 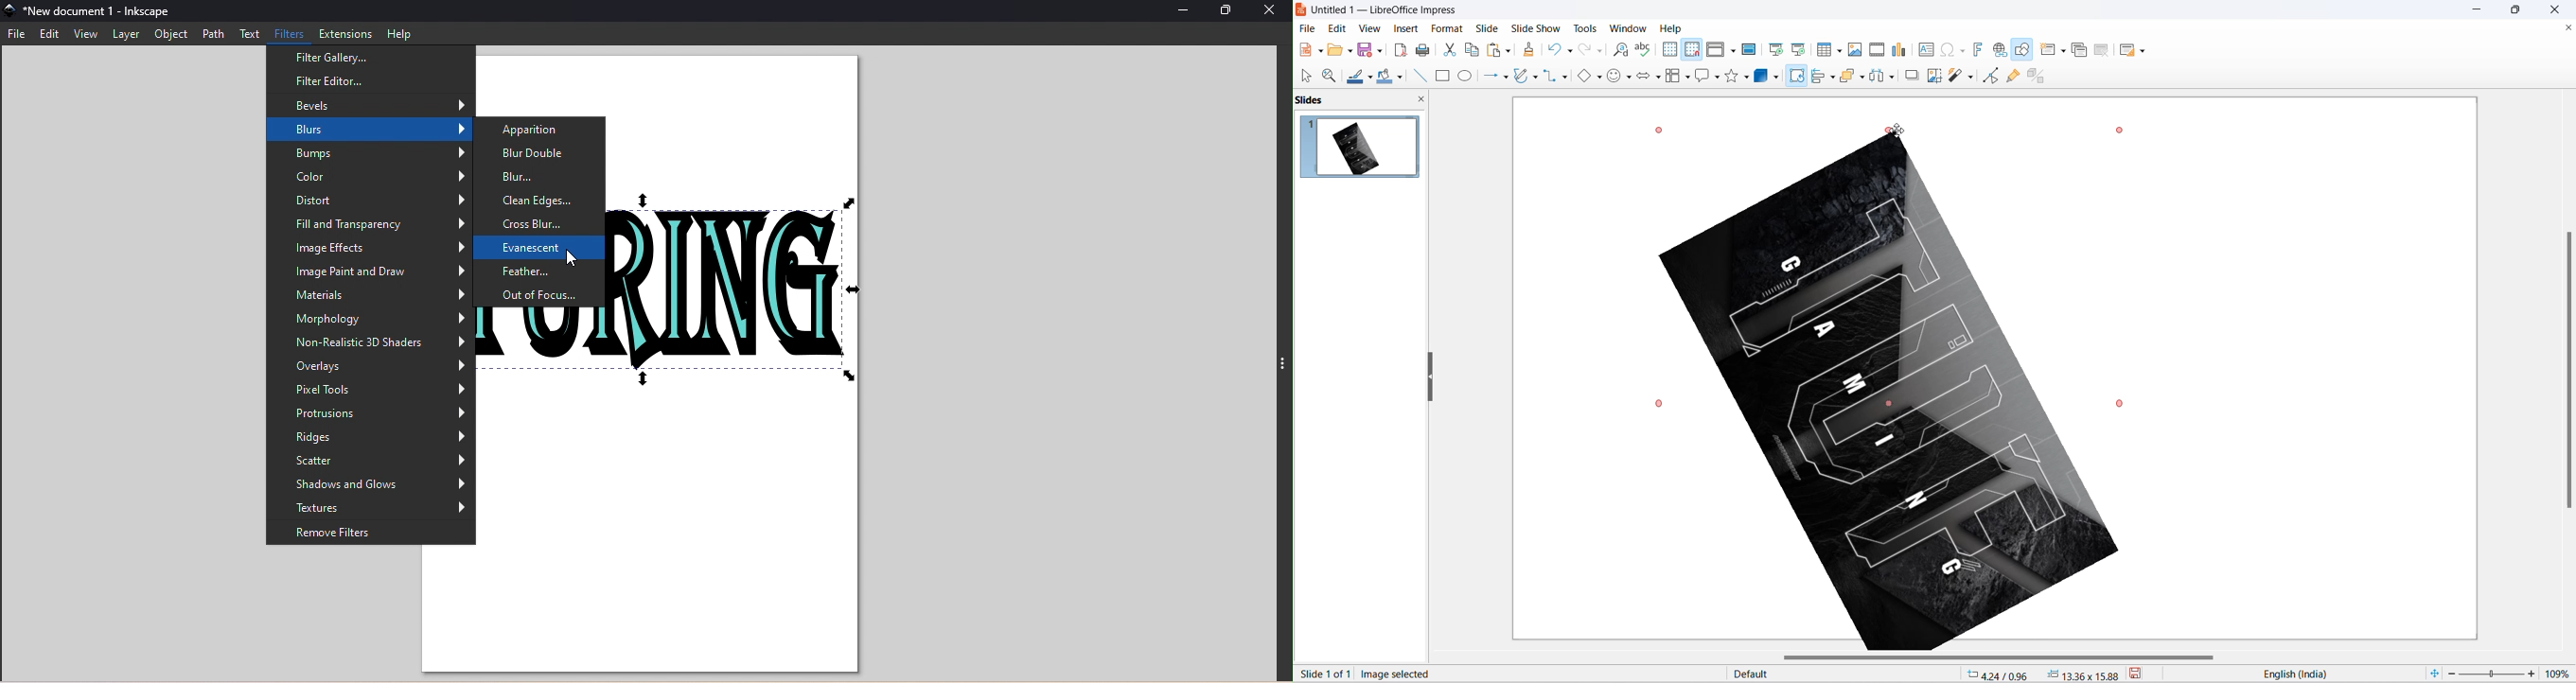 I want to click on callout shapes options, so click(x=1716, y=78).